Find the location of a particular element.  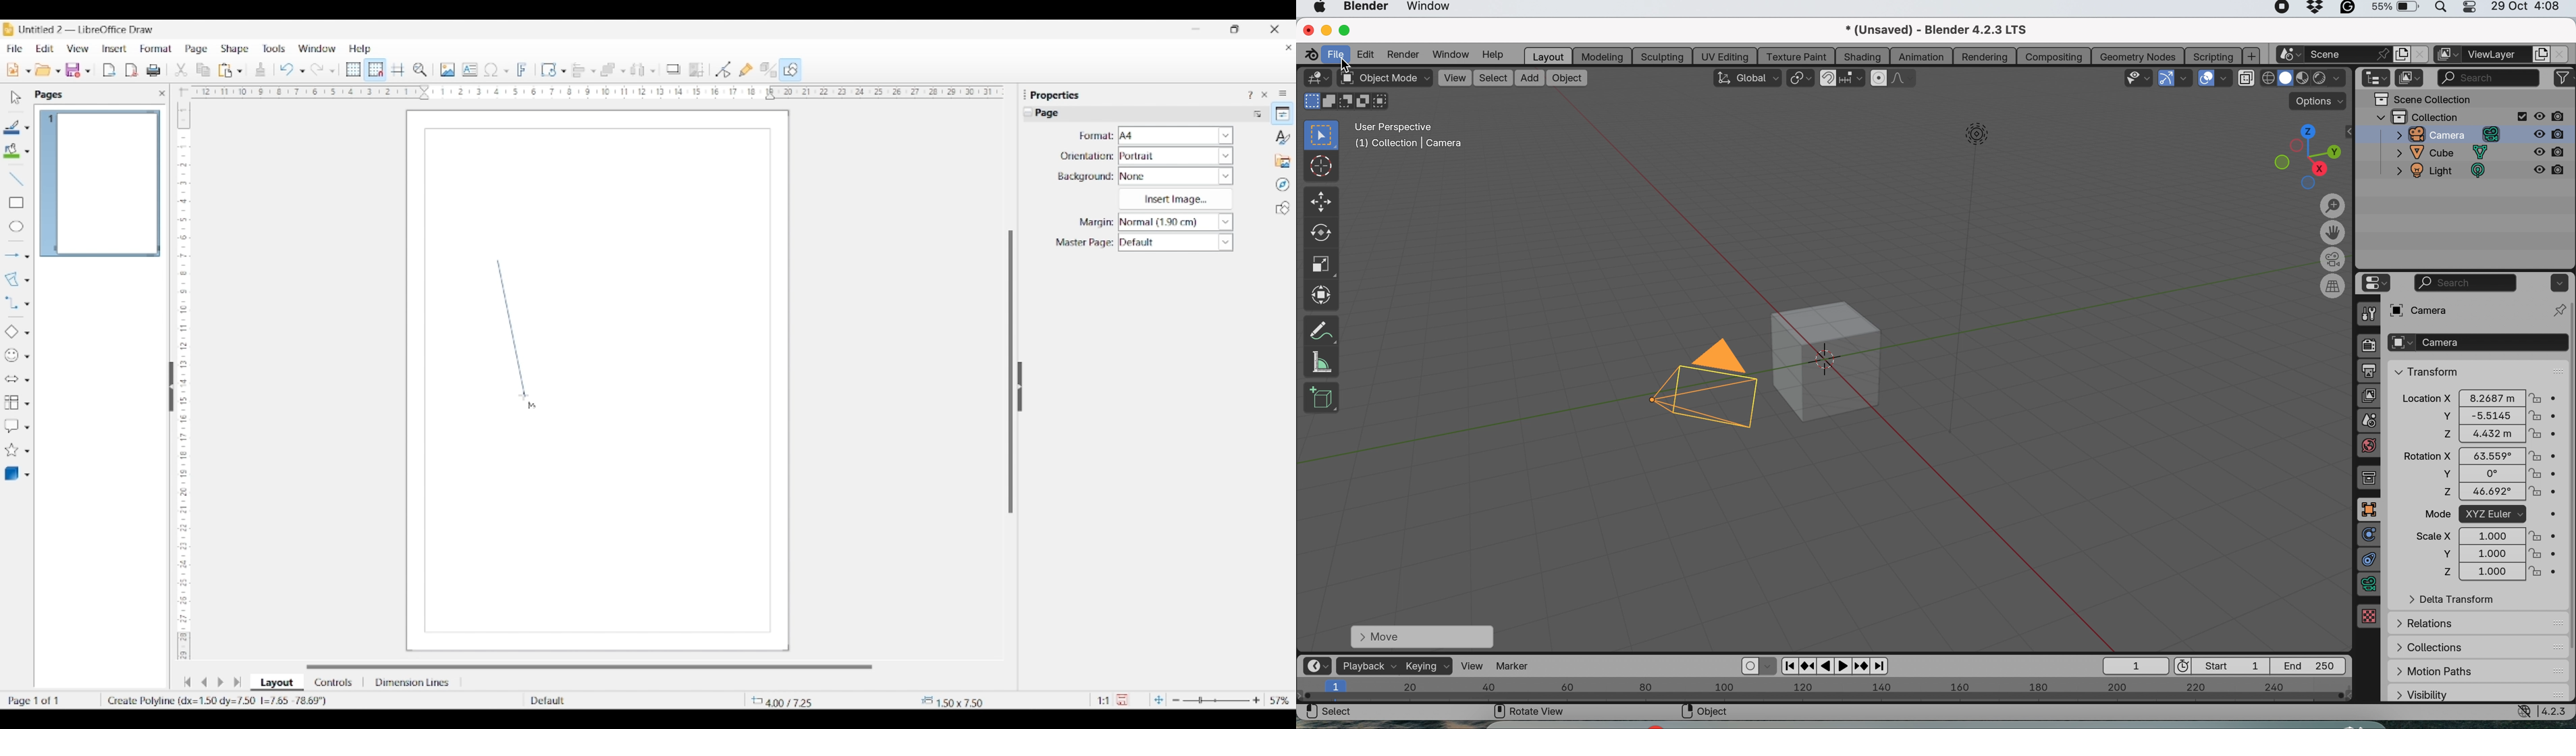

Rectangle is located at coordinates (16, 202).